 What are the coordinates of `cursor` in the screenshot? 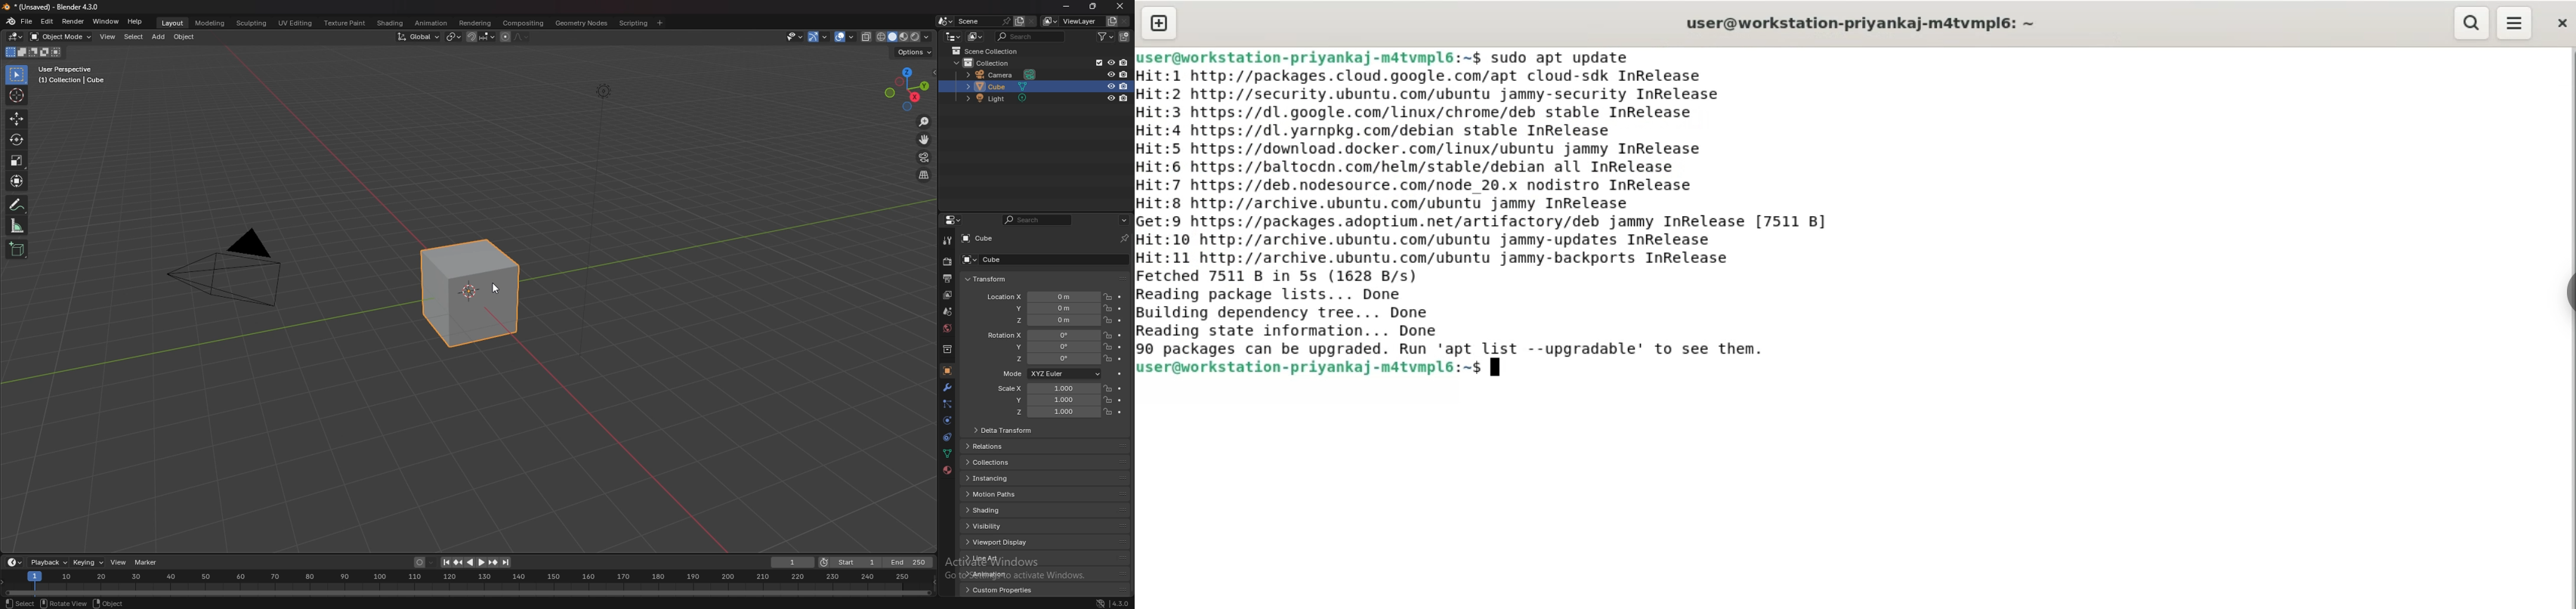 It's located at (495, 287).